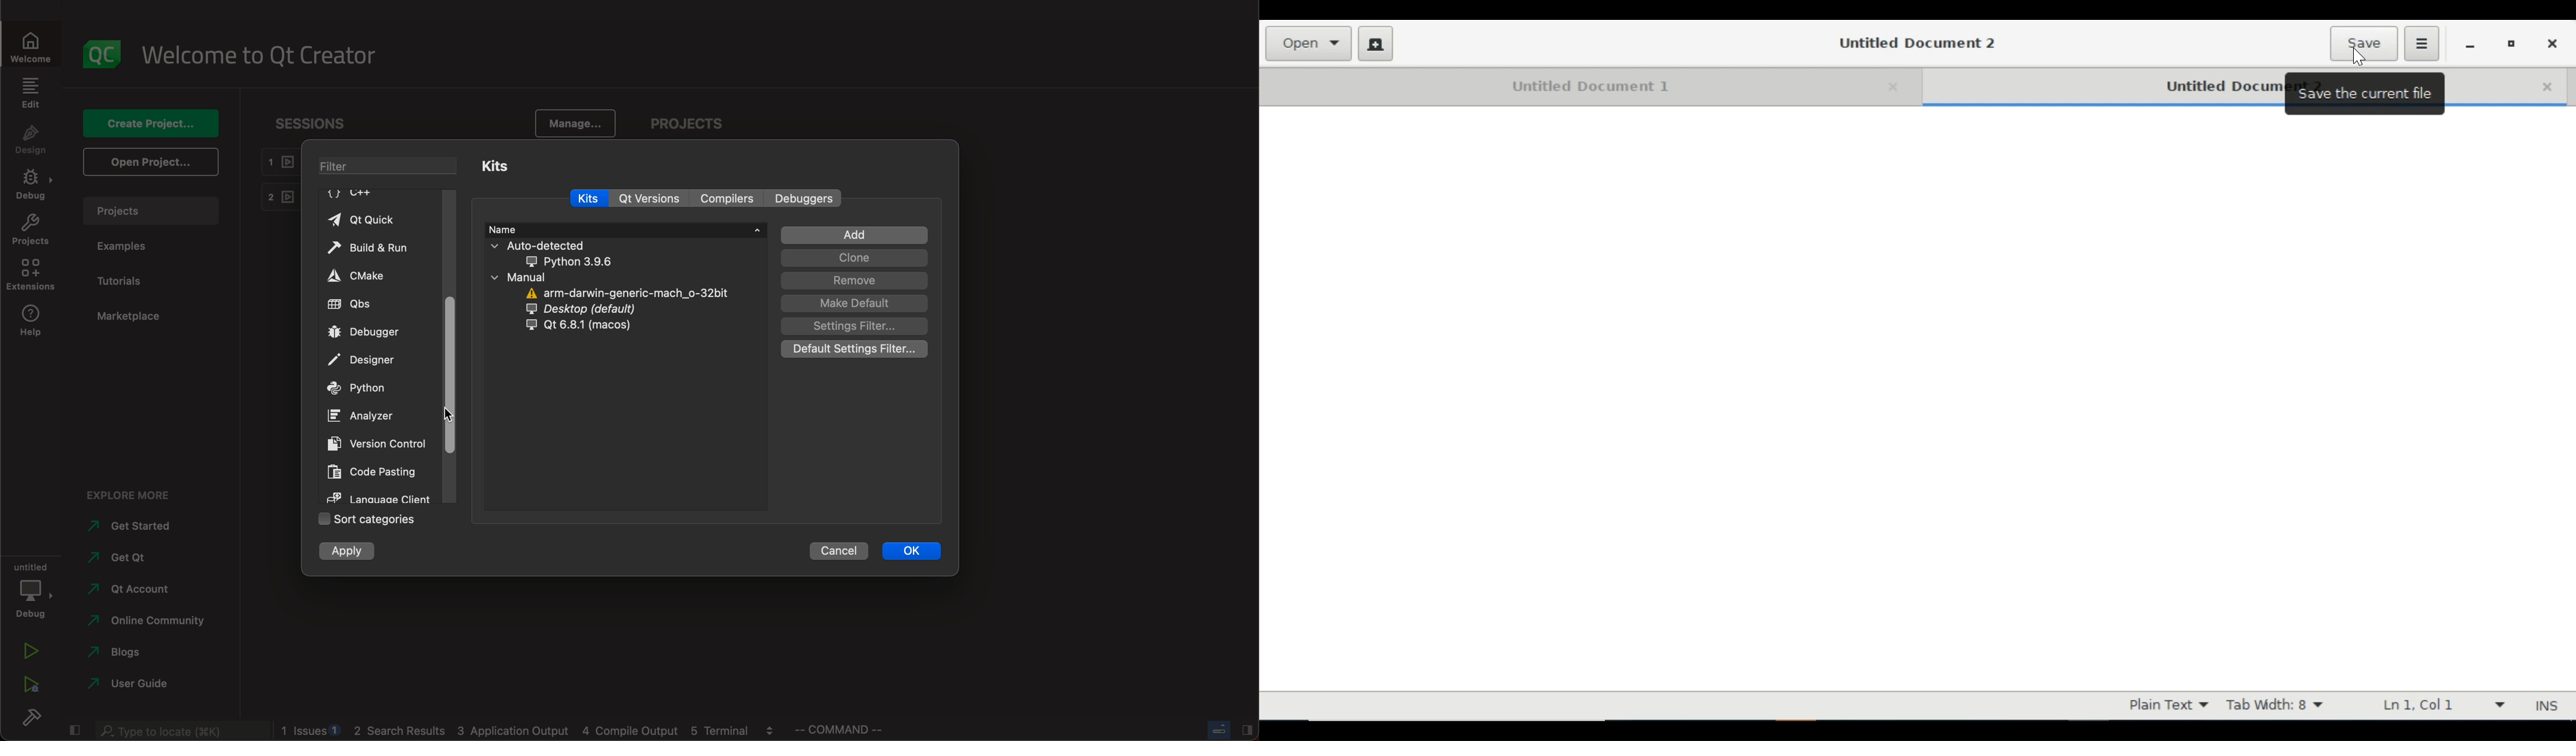 The image size is (2576, 756). What do you see at coordinates (149, 122) in the screenshot?
I see `create` at bounding box center [149, 122].